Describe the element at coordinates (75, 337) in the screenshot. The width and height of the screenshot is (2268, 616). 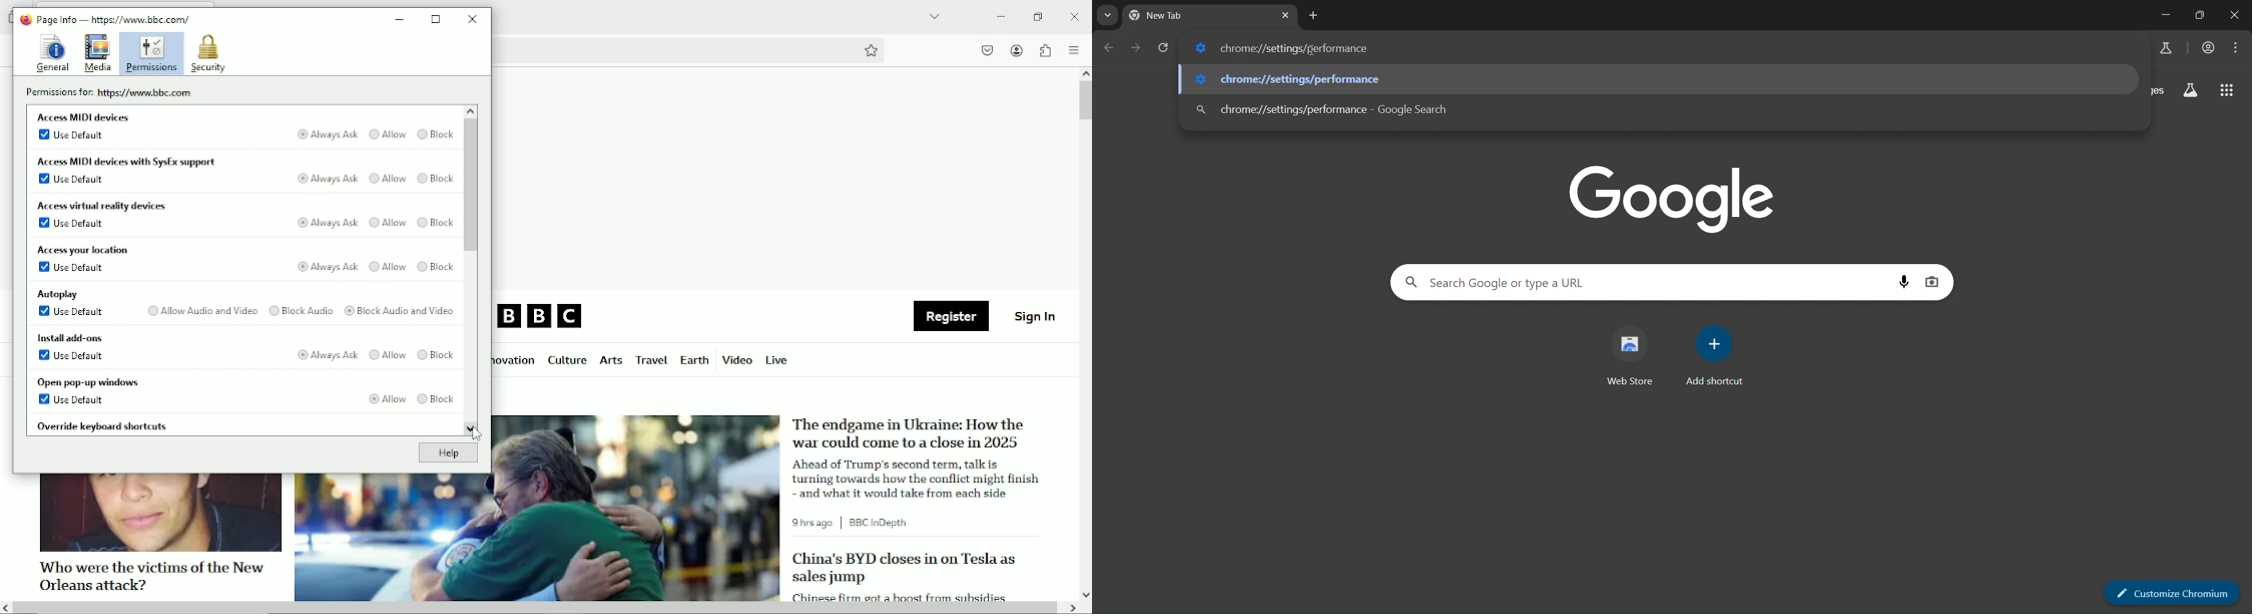
I see `Install add-ons` at that location.